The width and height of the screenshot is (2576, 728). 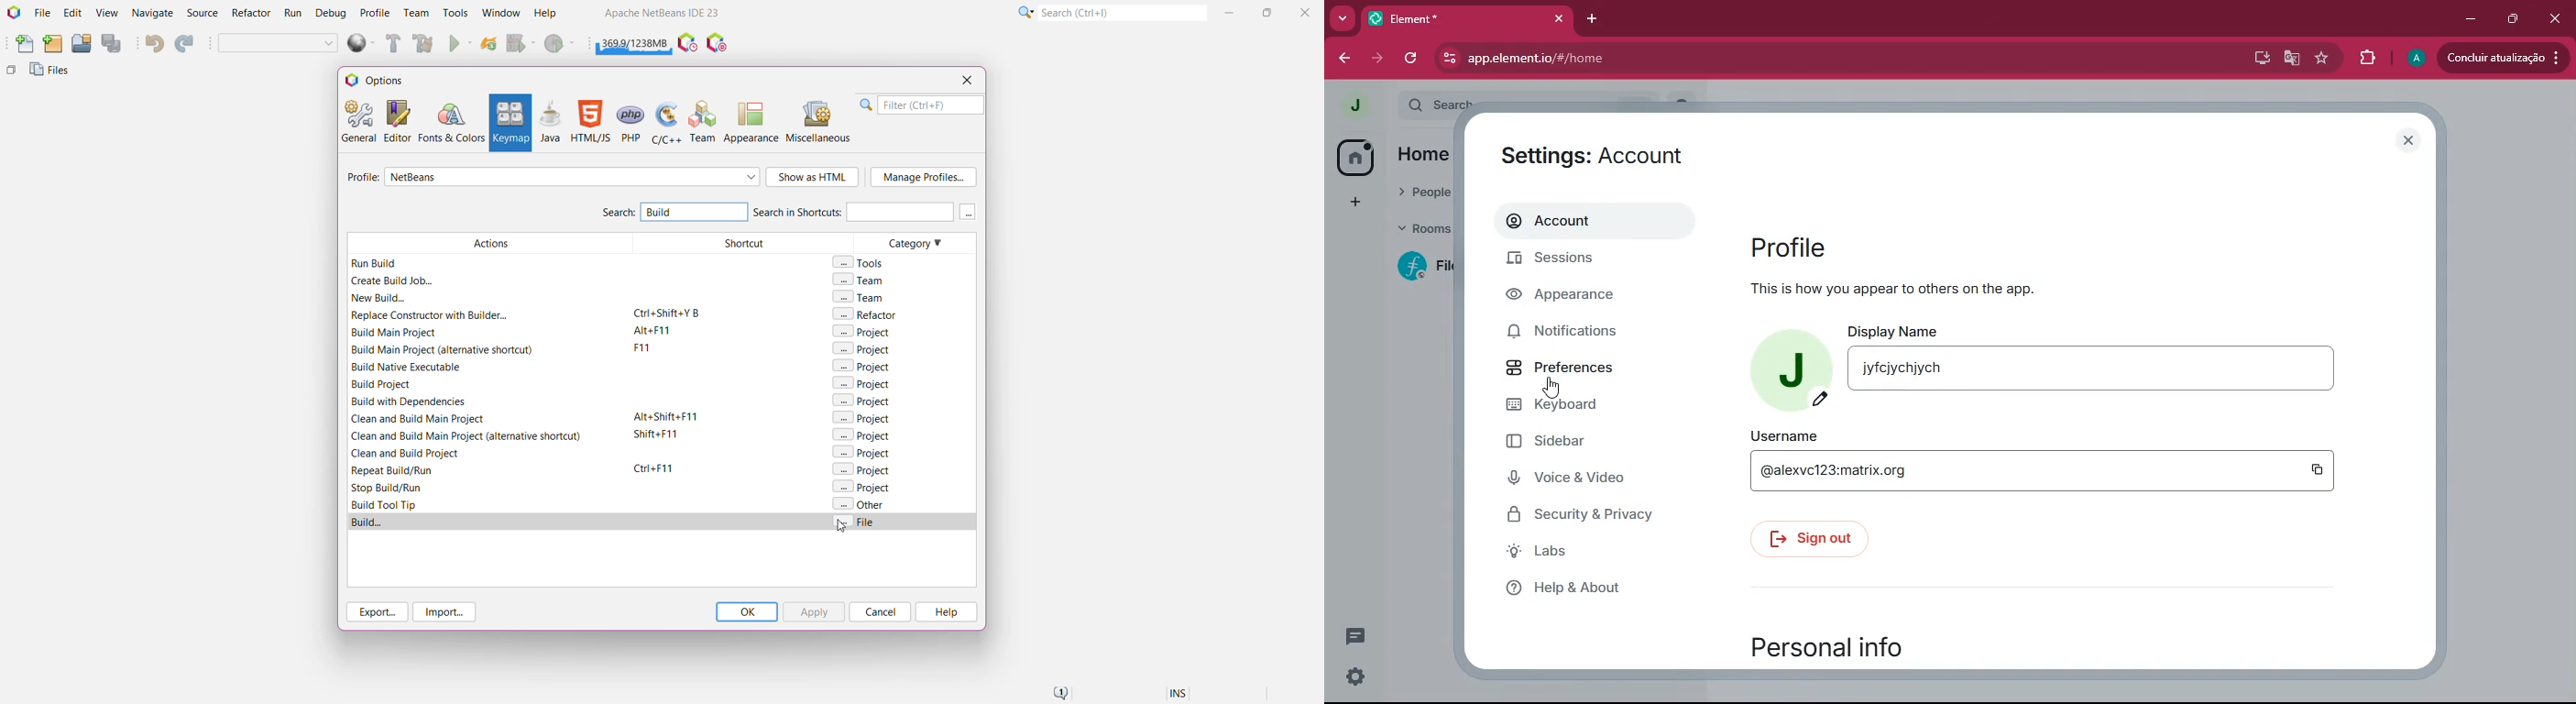 I want to click on voice & video, so click(x=1585, y=478).